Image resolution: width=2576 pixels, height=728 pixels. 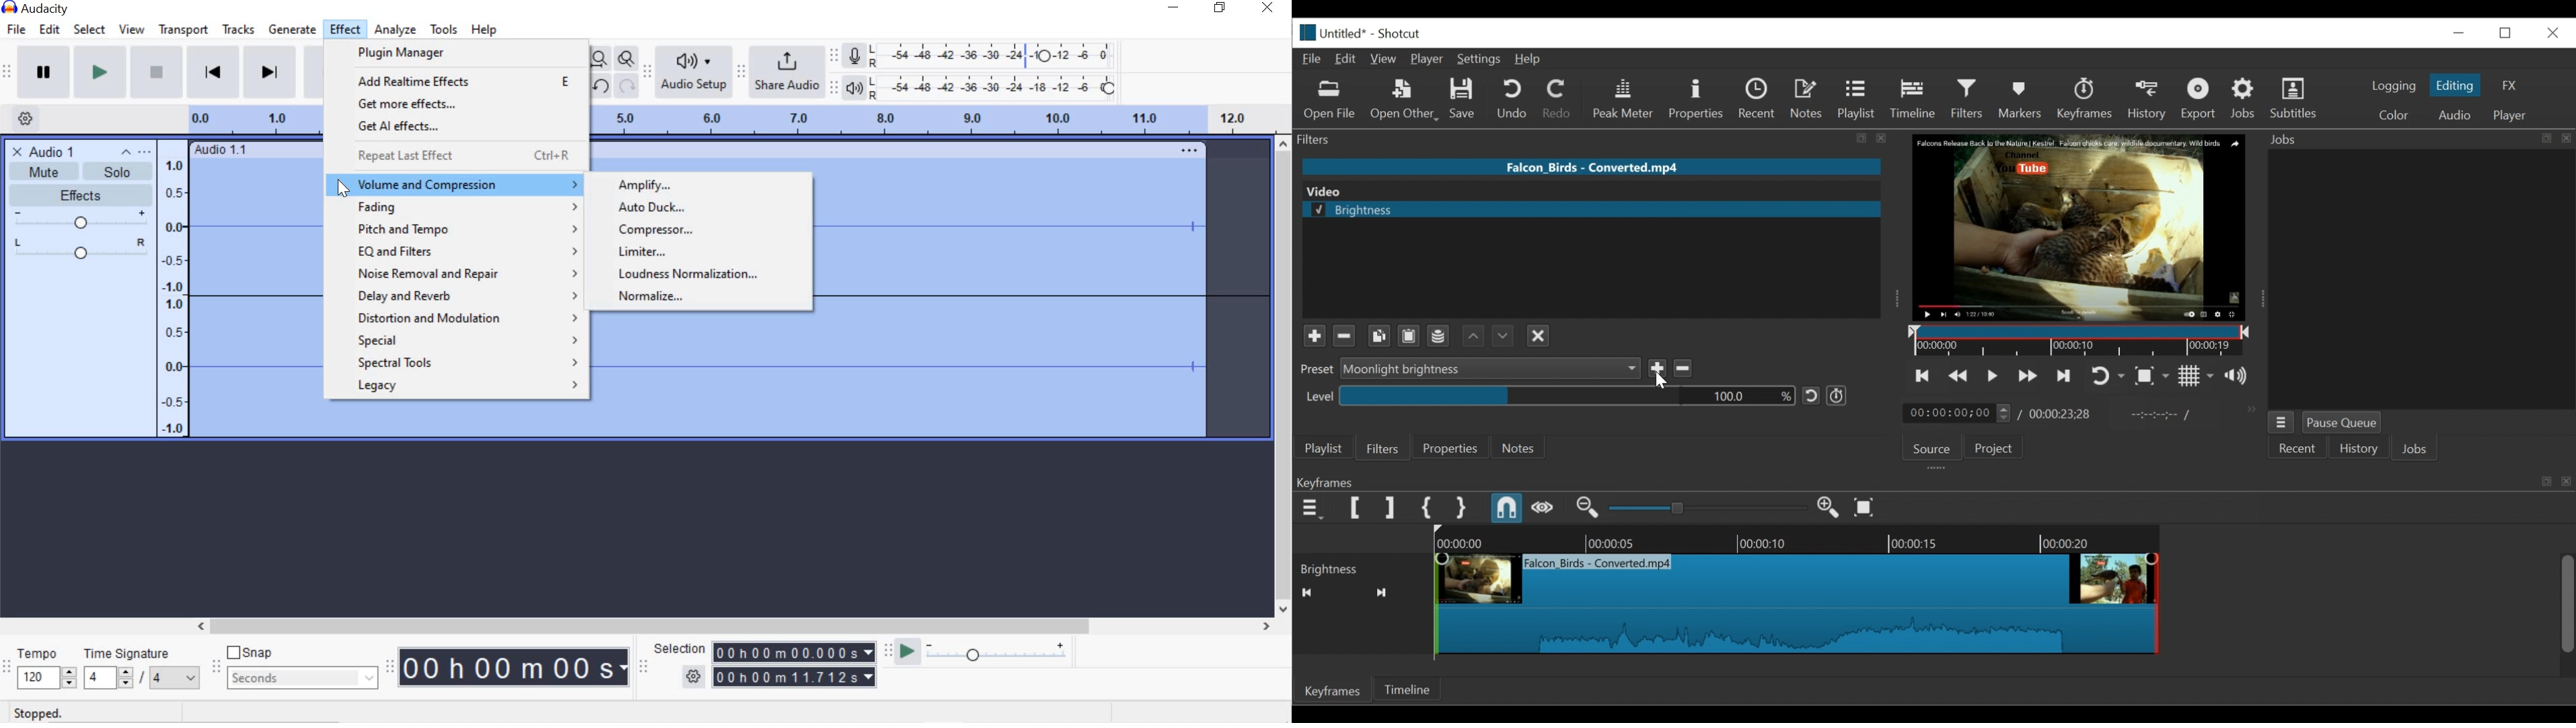 I want to click on Auto Duck, so click(x=657, y=207).